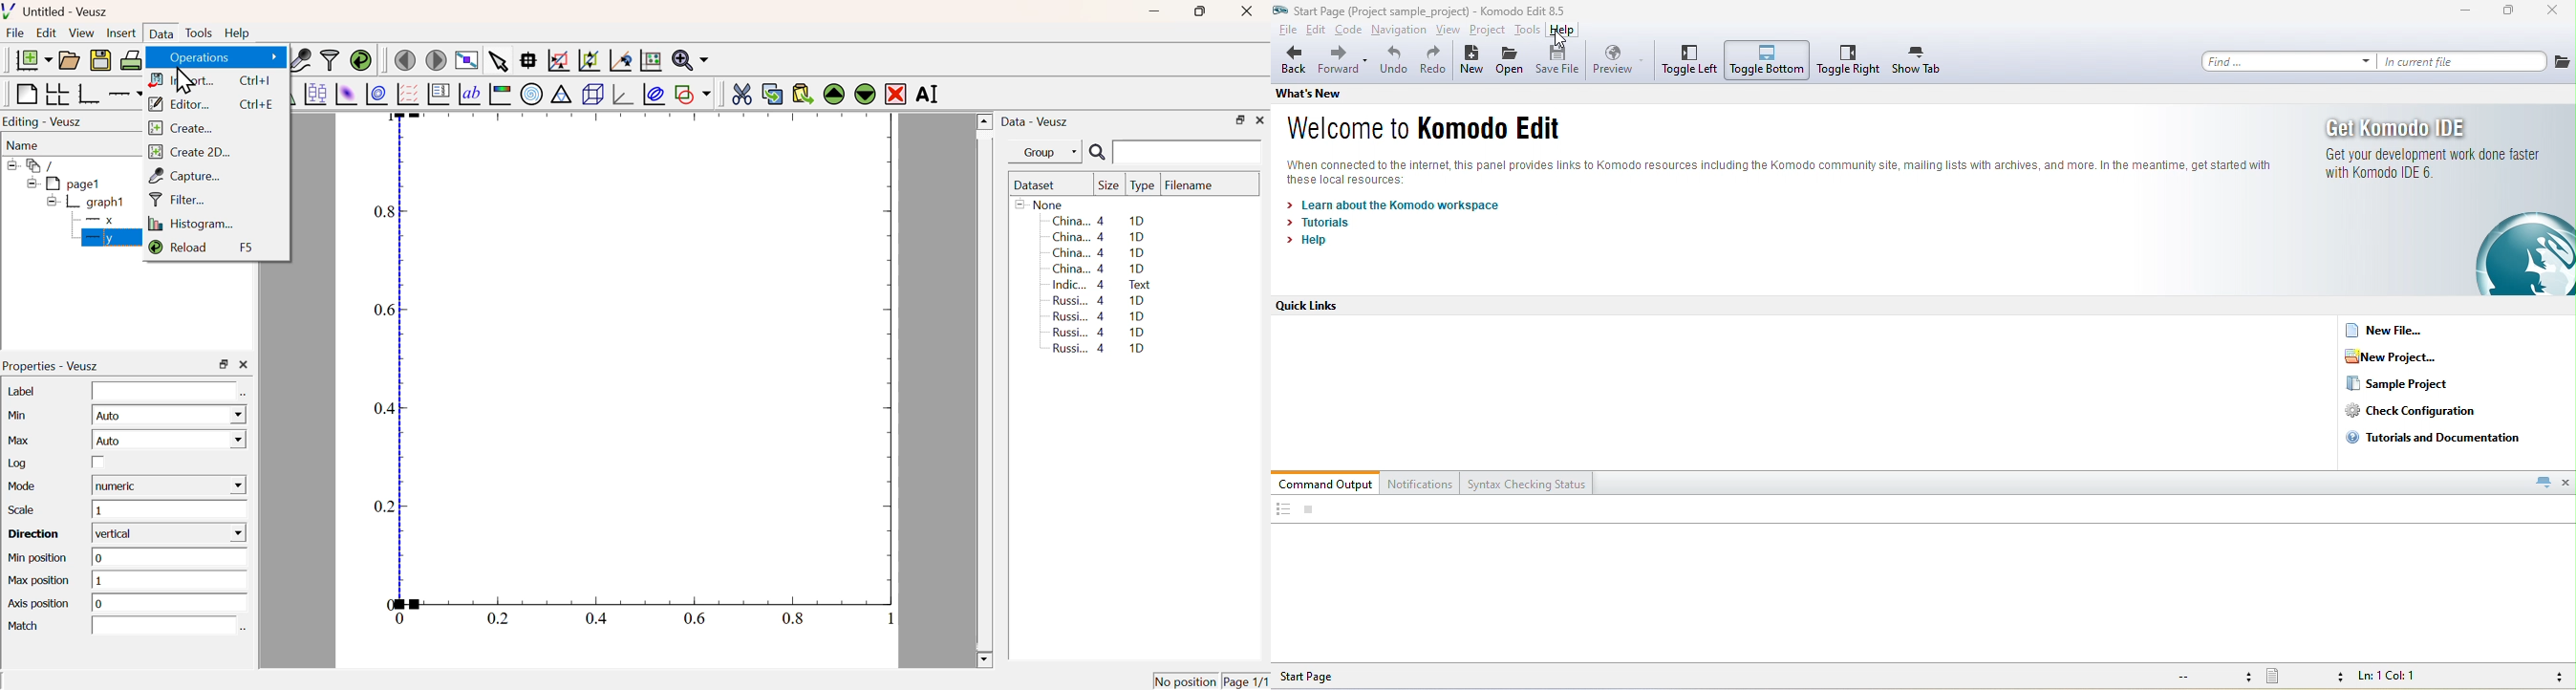 The height and width of the screenshot is (700, 2576). Describe the element at coordinates (930, 93) in the screenshot. I see `Rename` at that location.